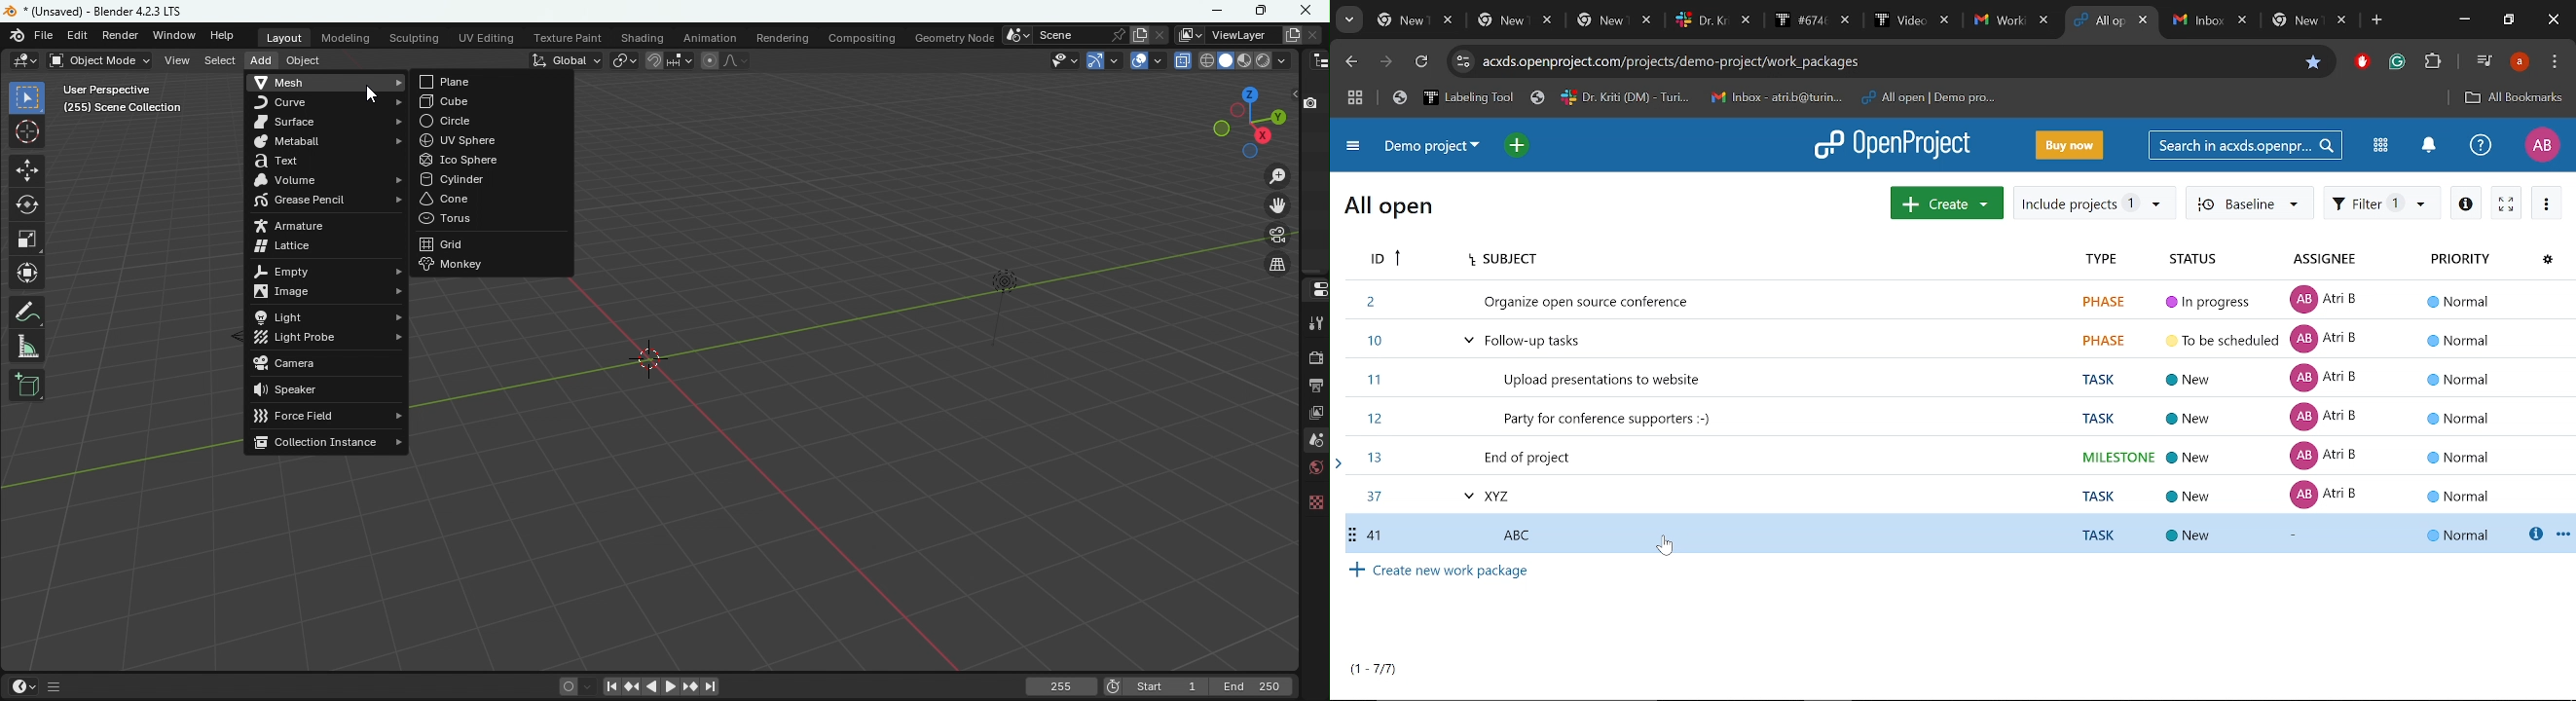  What do you see at coordinates (2432, 147) in the screenshot?
I see `Notification` at bounding box center [2432, 147].